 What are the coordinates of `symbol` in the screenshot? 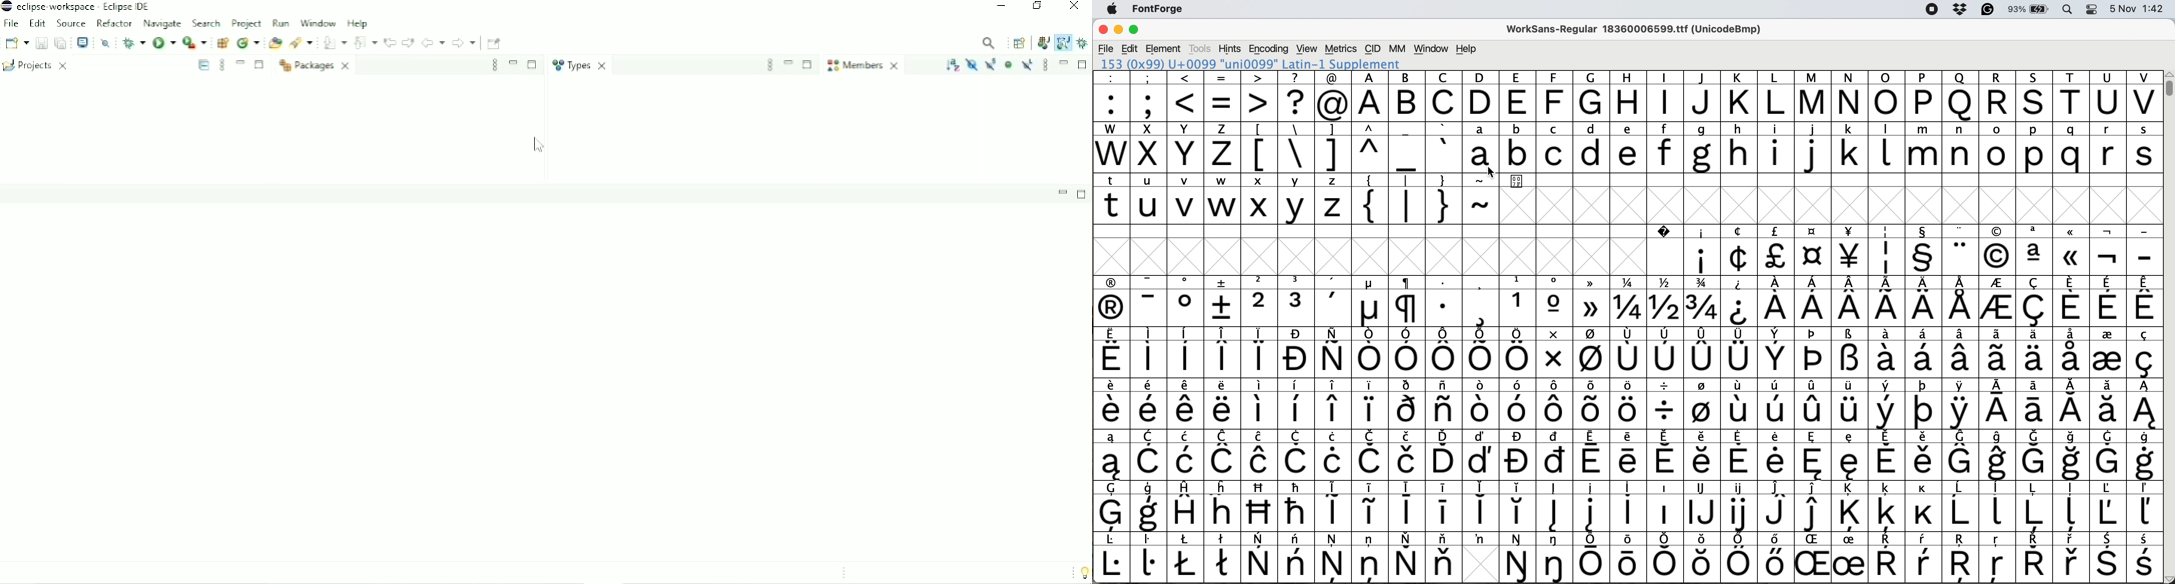 It's located at (2074, 507).